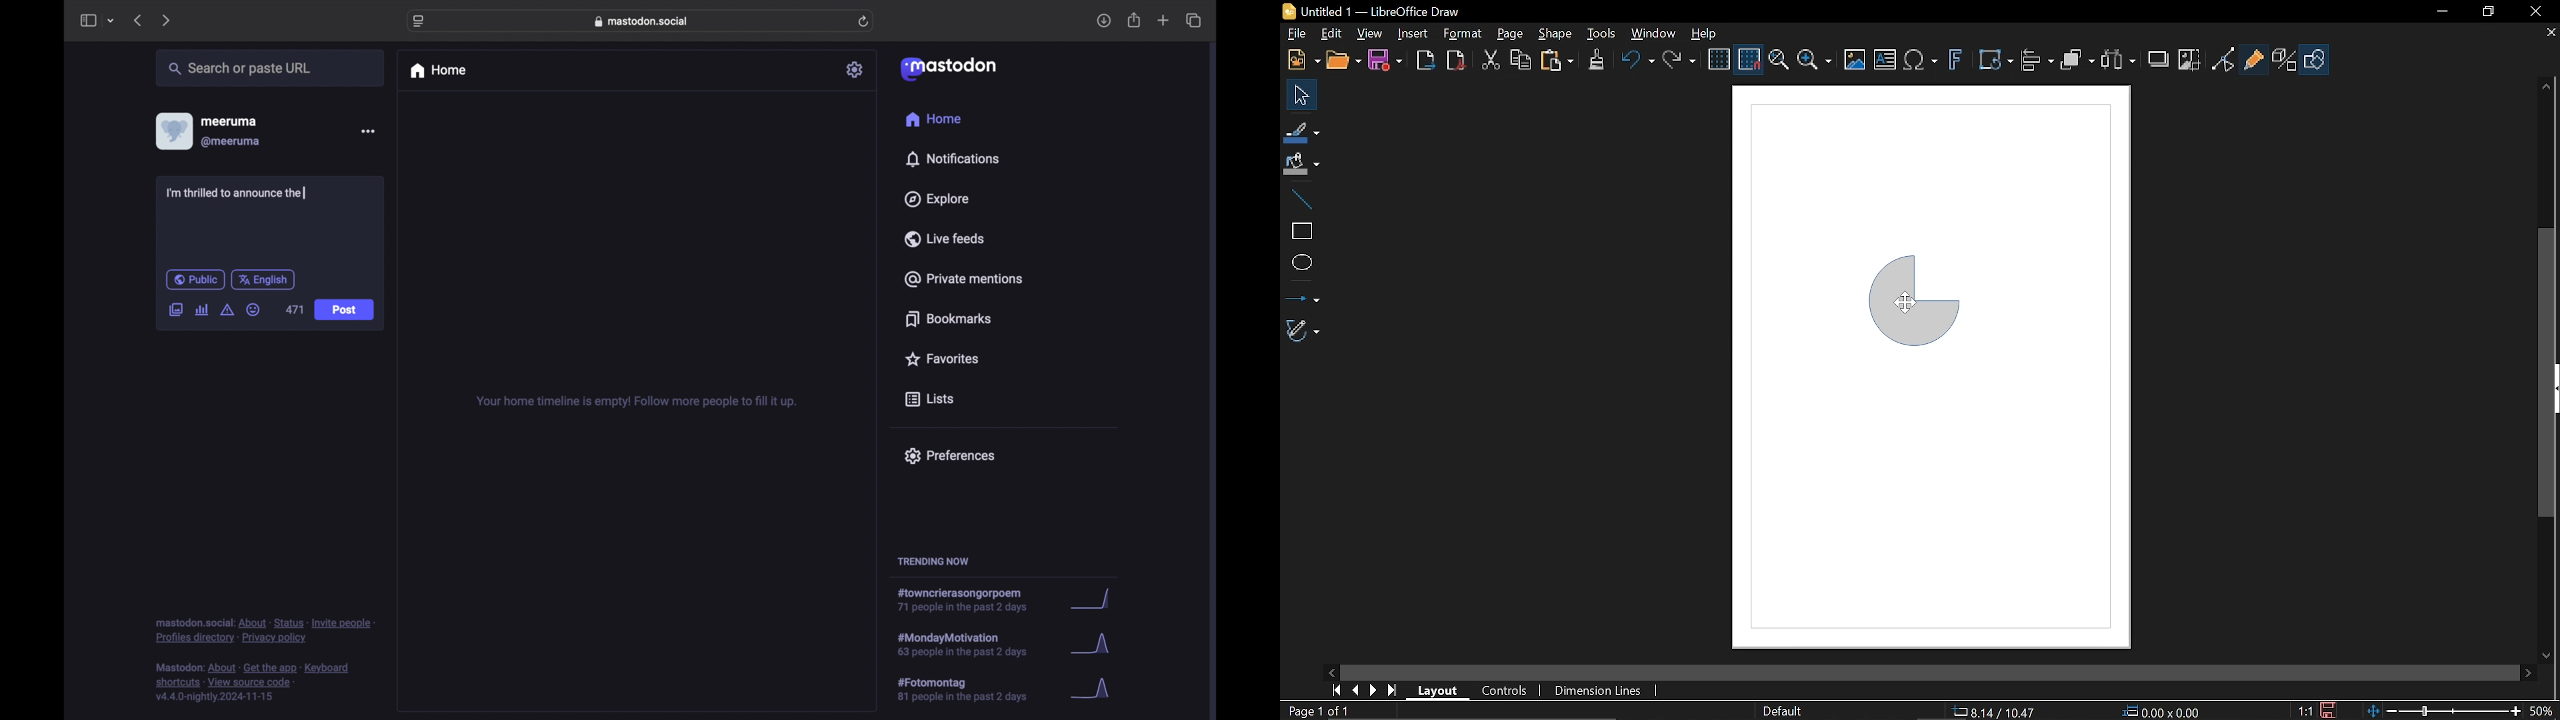 The image size is (2576, 728). Describe the element at coordinates (2444, 711) in the screenshot. I see `Change zoom` at that location.